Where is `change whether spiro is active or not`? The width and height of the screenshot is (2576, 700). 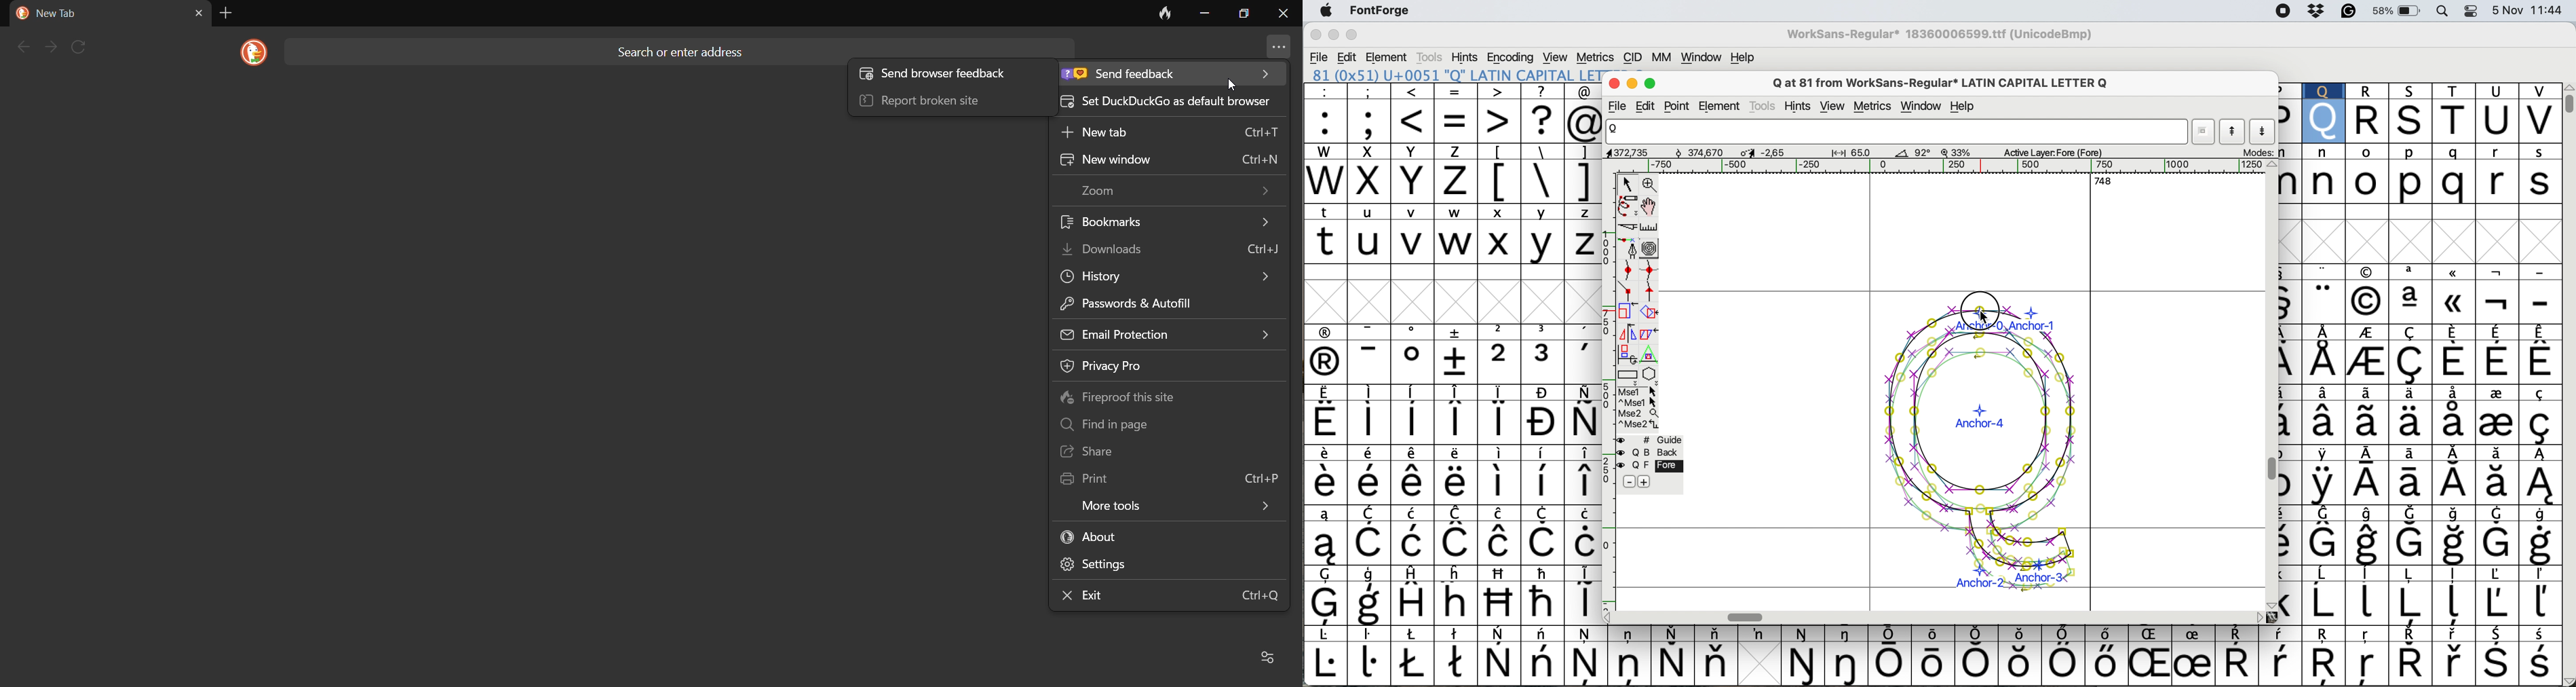
change whether spiro is active or not is located at coordinates (1652, 250).